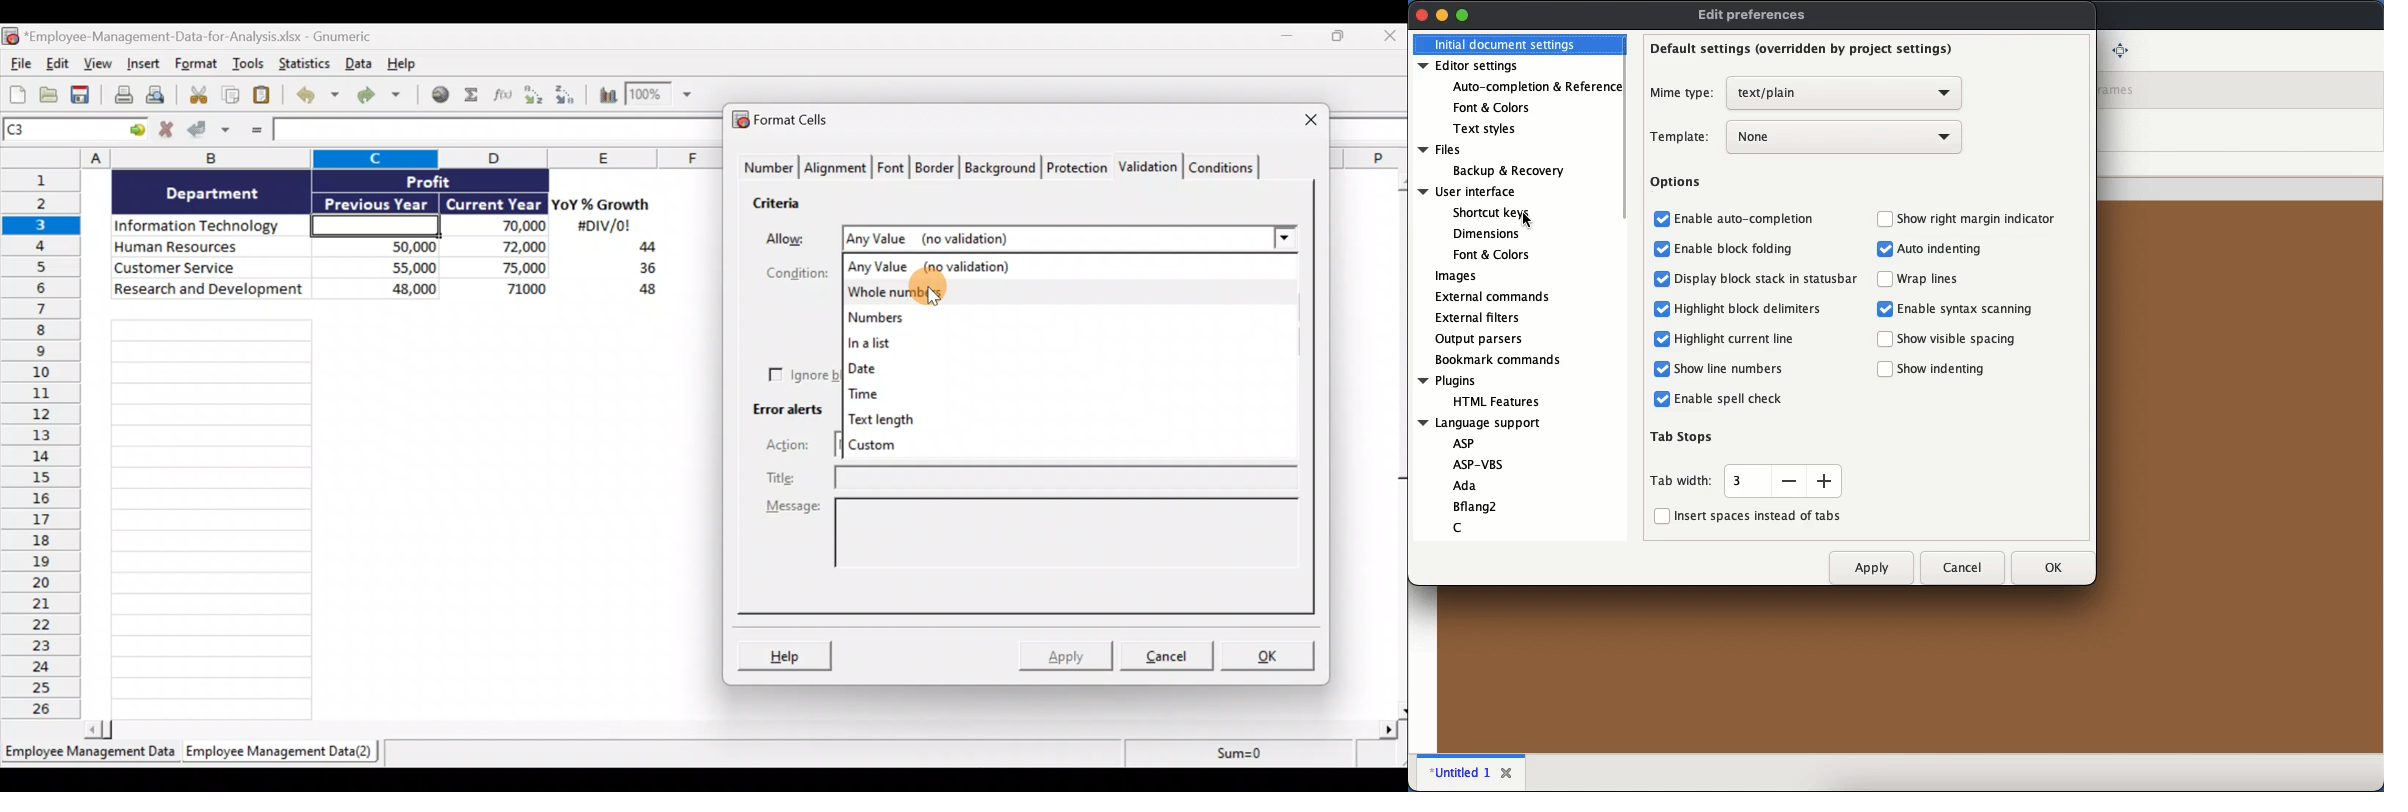 The width and height of the screenshot is (2408, 812). What do you see at coordinates (266, 95) in the screenshot?
I see `Paste clipboard` at bounding box center [266, 95].